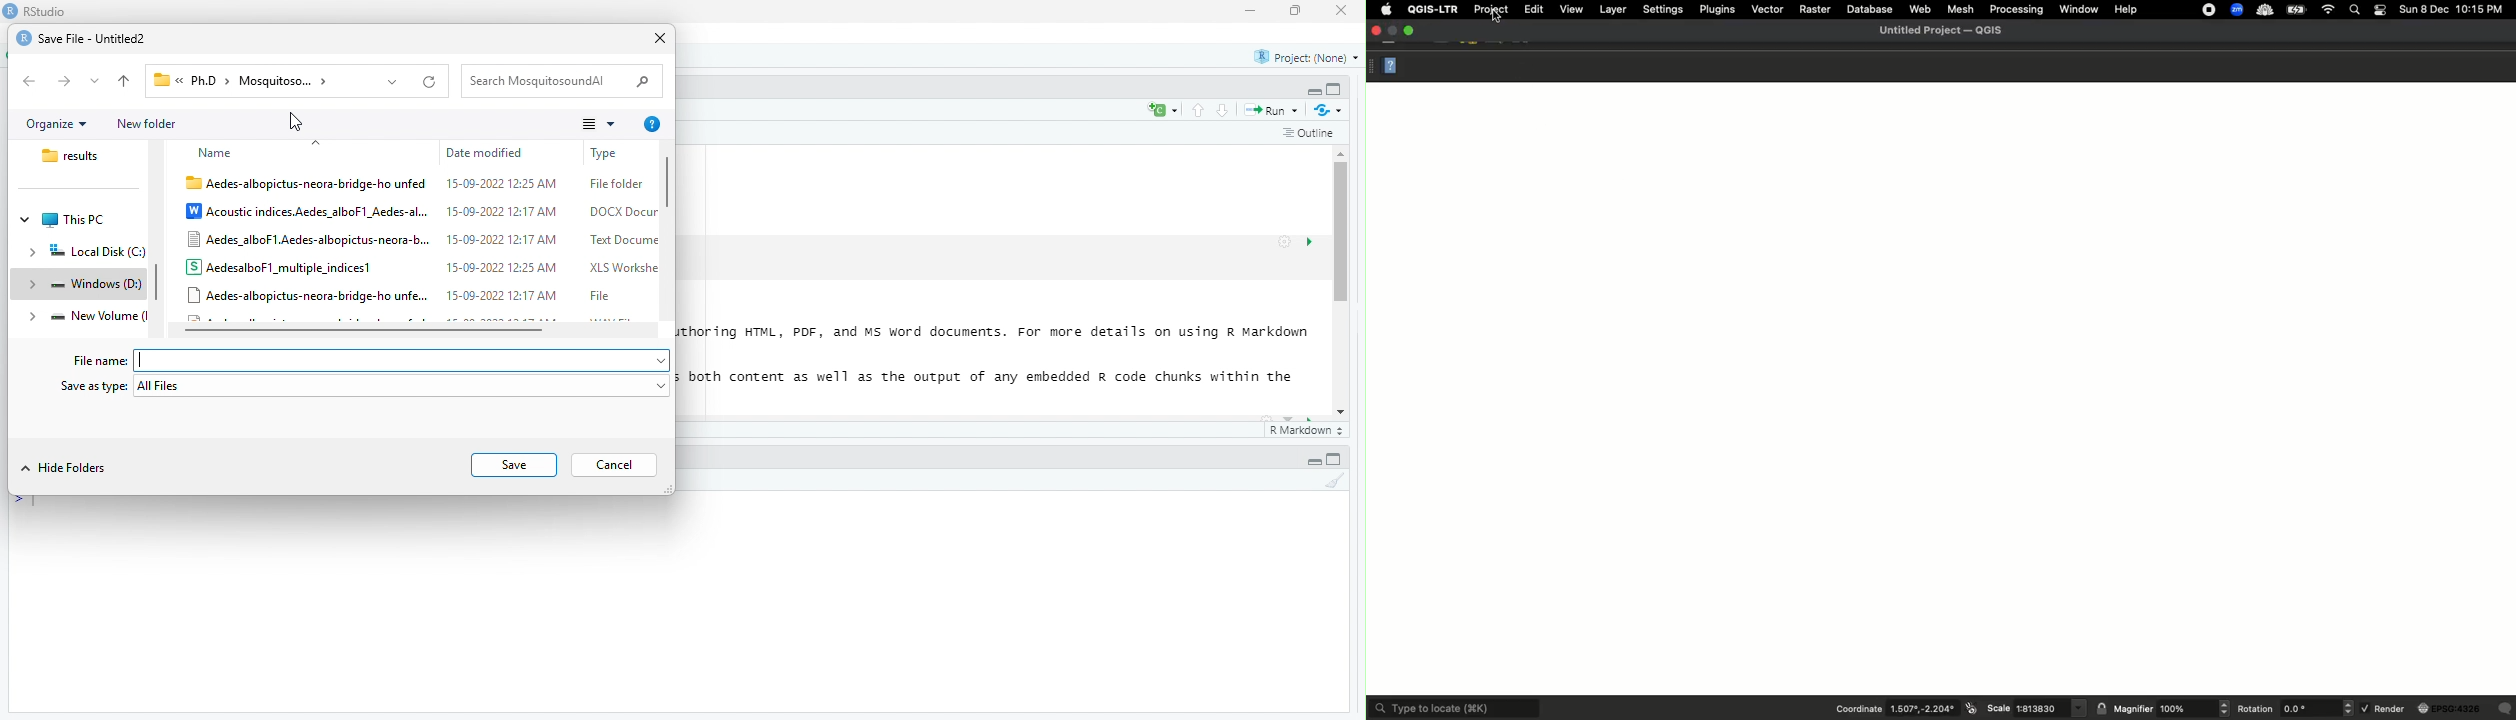 This screenshot has height=728, width=2520. What do you see at coordinates (1816, 8) in the screenshot?
I see `Raster` at bounding box center [1816, 8].